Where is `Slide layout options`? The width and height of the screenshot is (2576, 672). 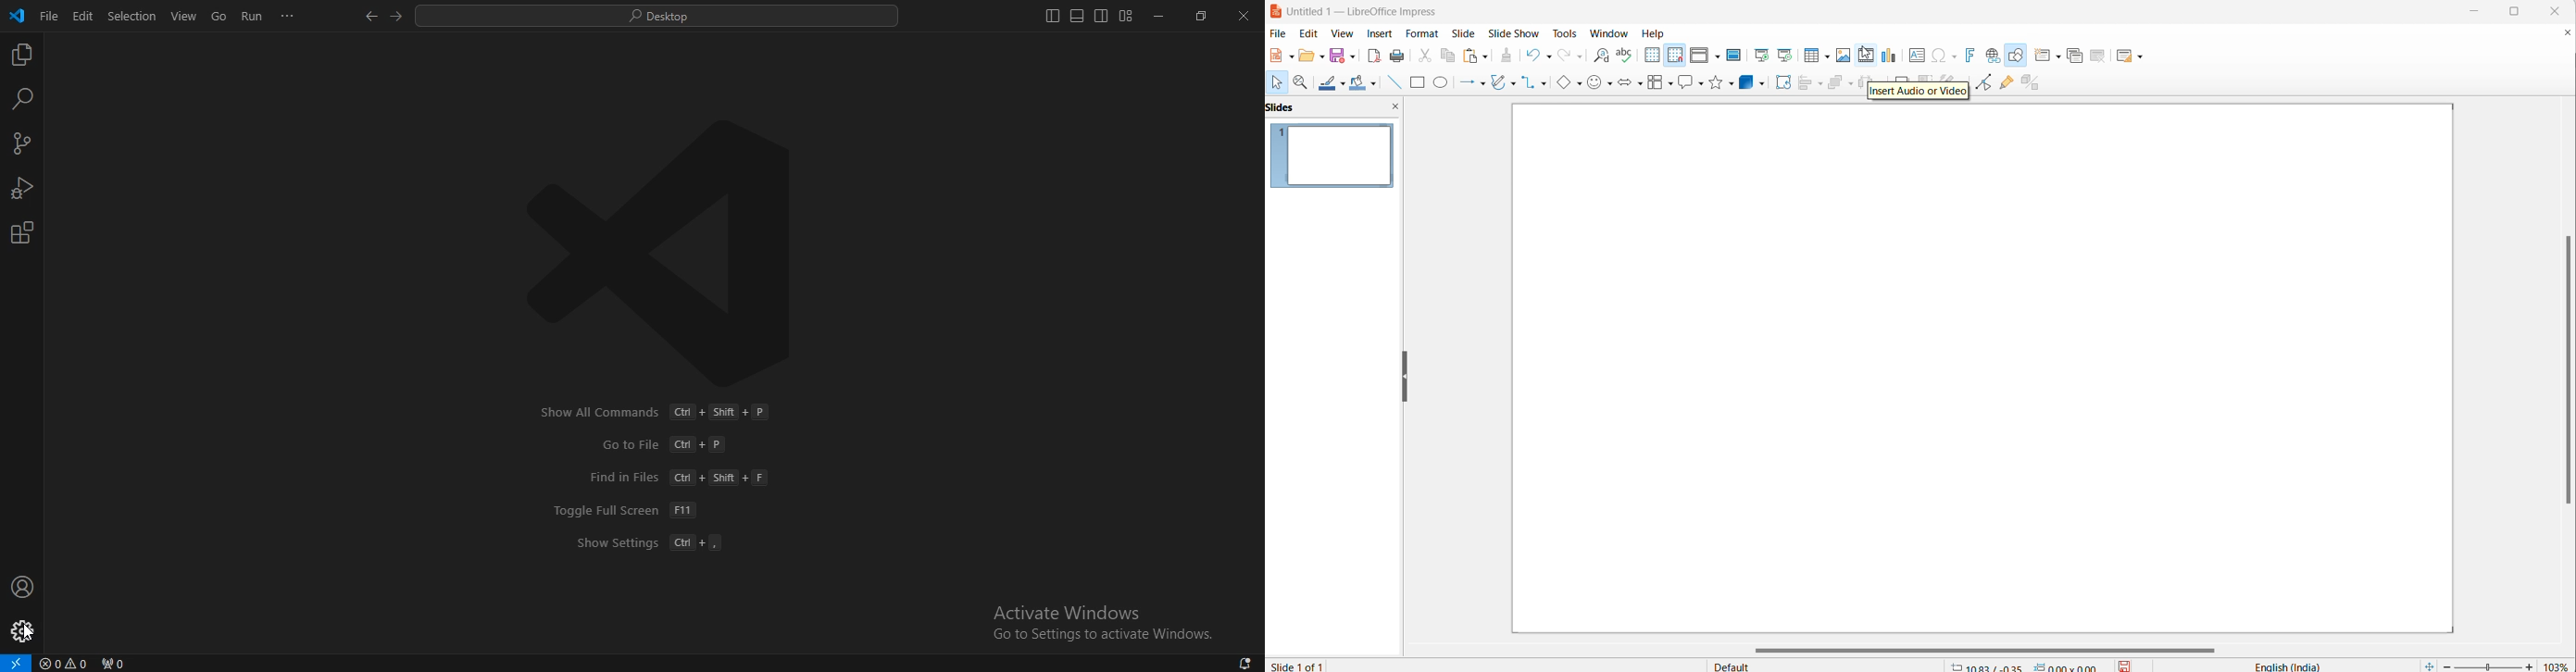 Slide layout options is located at coordinates (2140, 56).